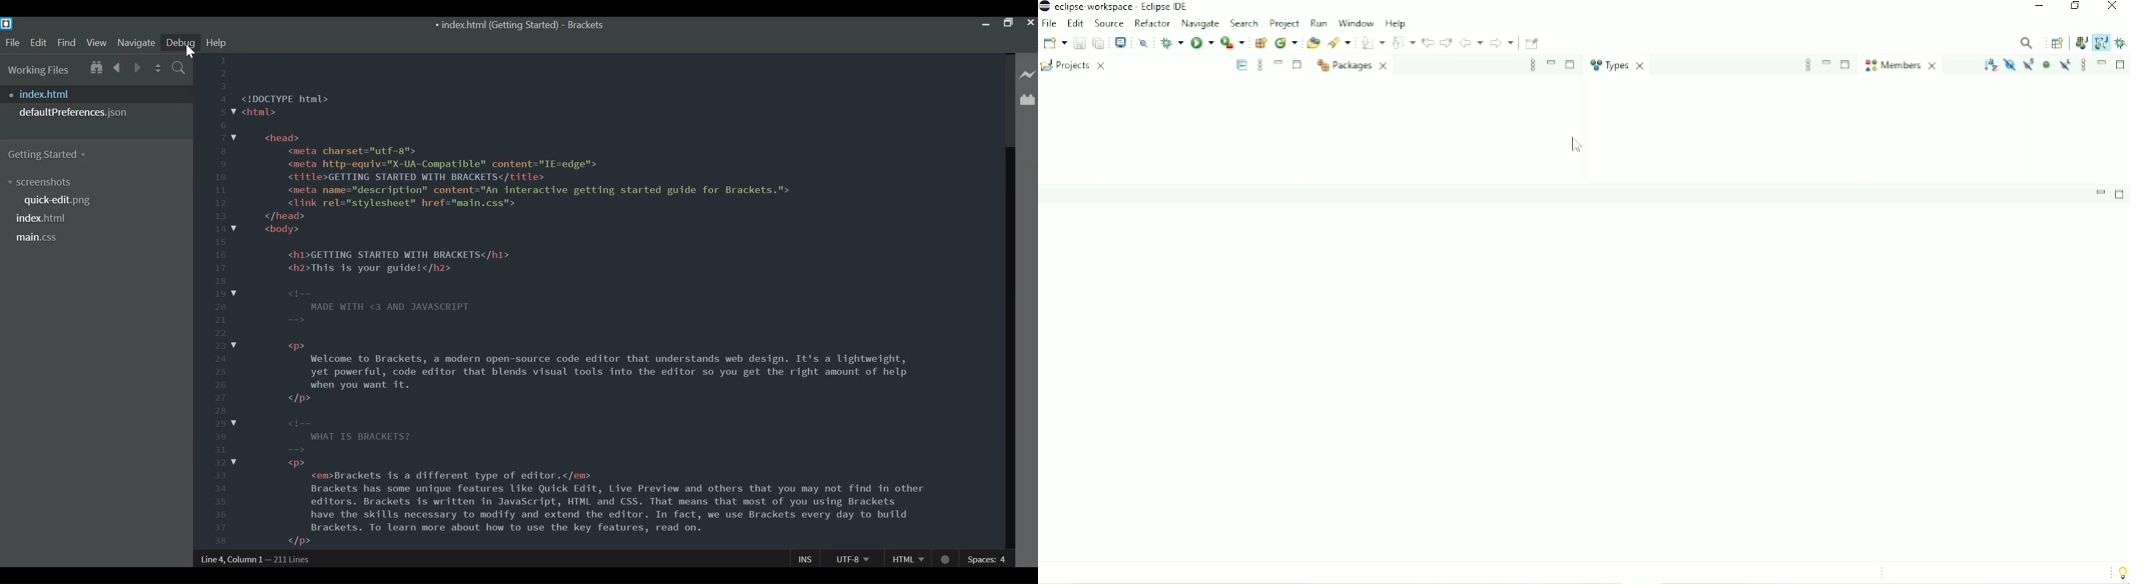  Describe the element at coordinates (852, 558) in the screenshot. I see `UTF-8` at that location.